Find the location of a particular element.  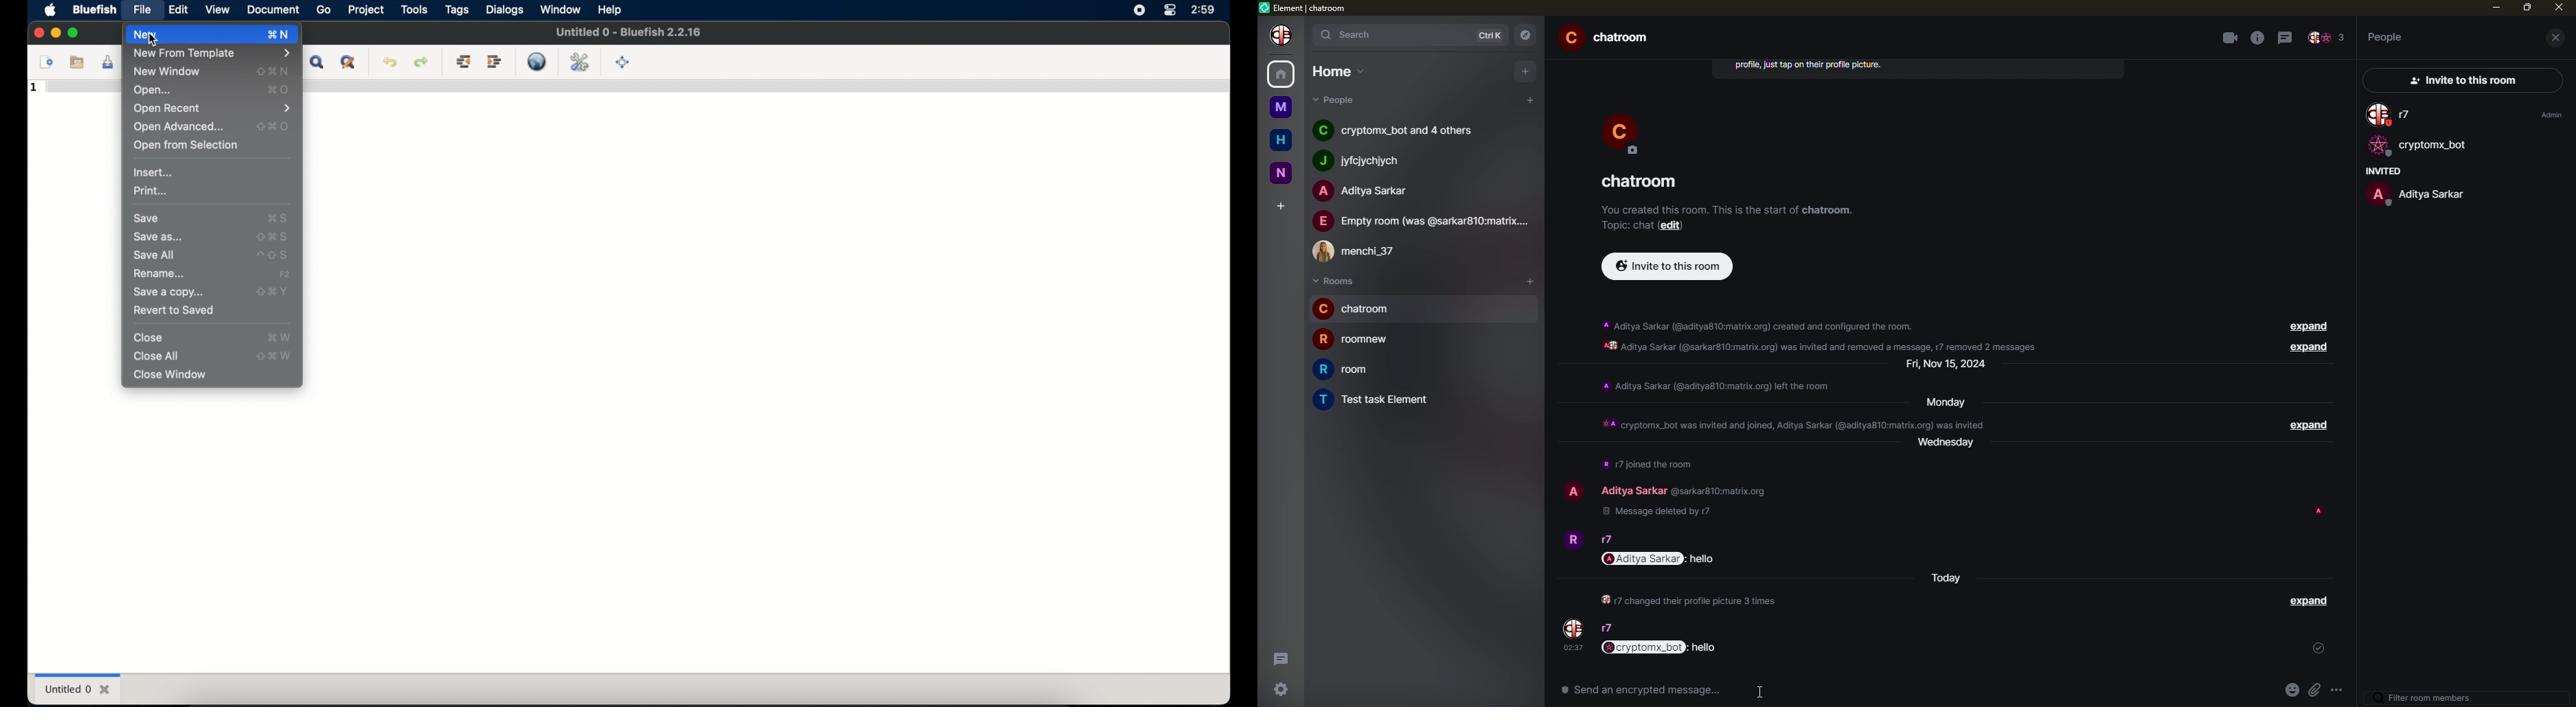

info is located at coordinates (1794, 424).